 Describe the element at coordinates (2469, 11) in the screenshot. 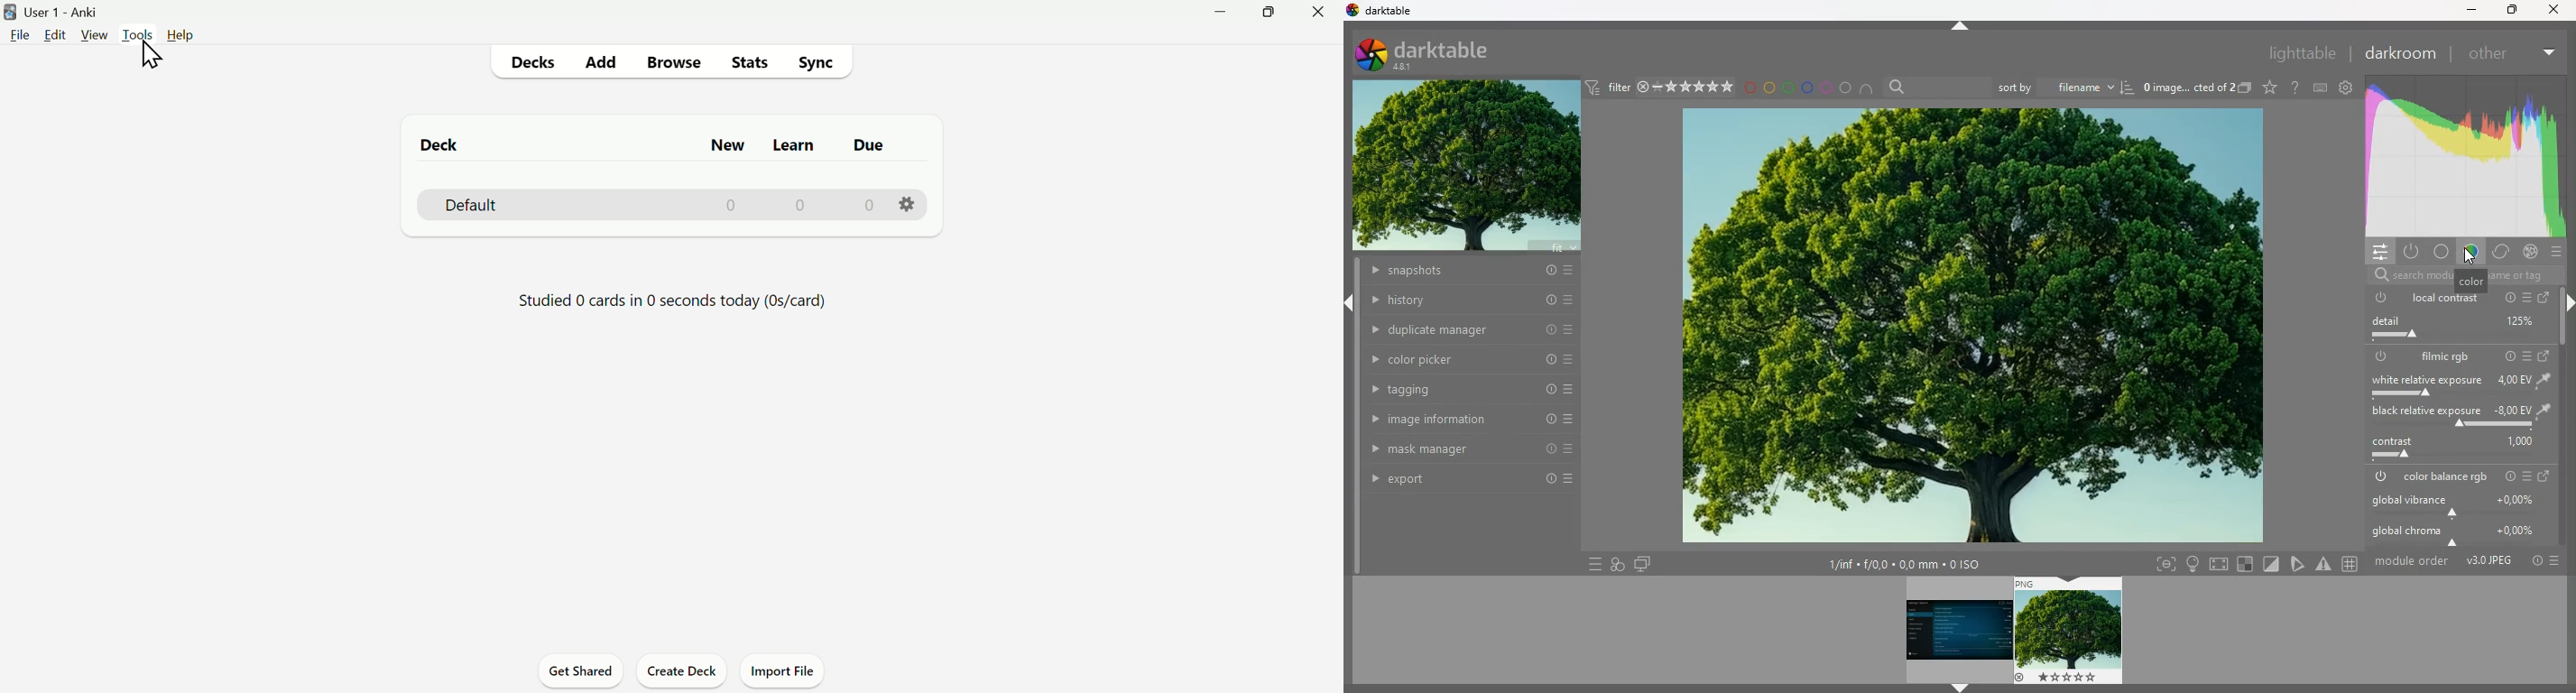

I see `minimize` at that location.